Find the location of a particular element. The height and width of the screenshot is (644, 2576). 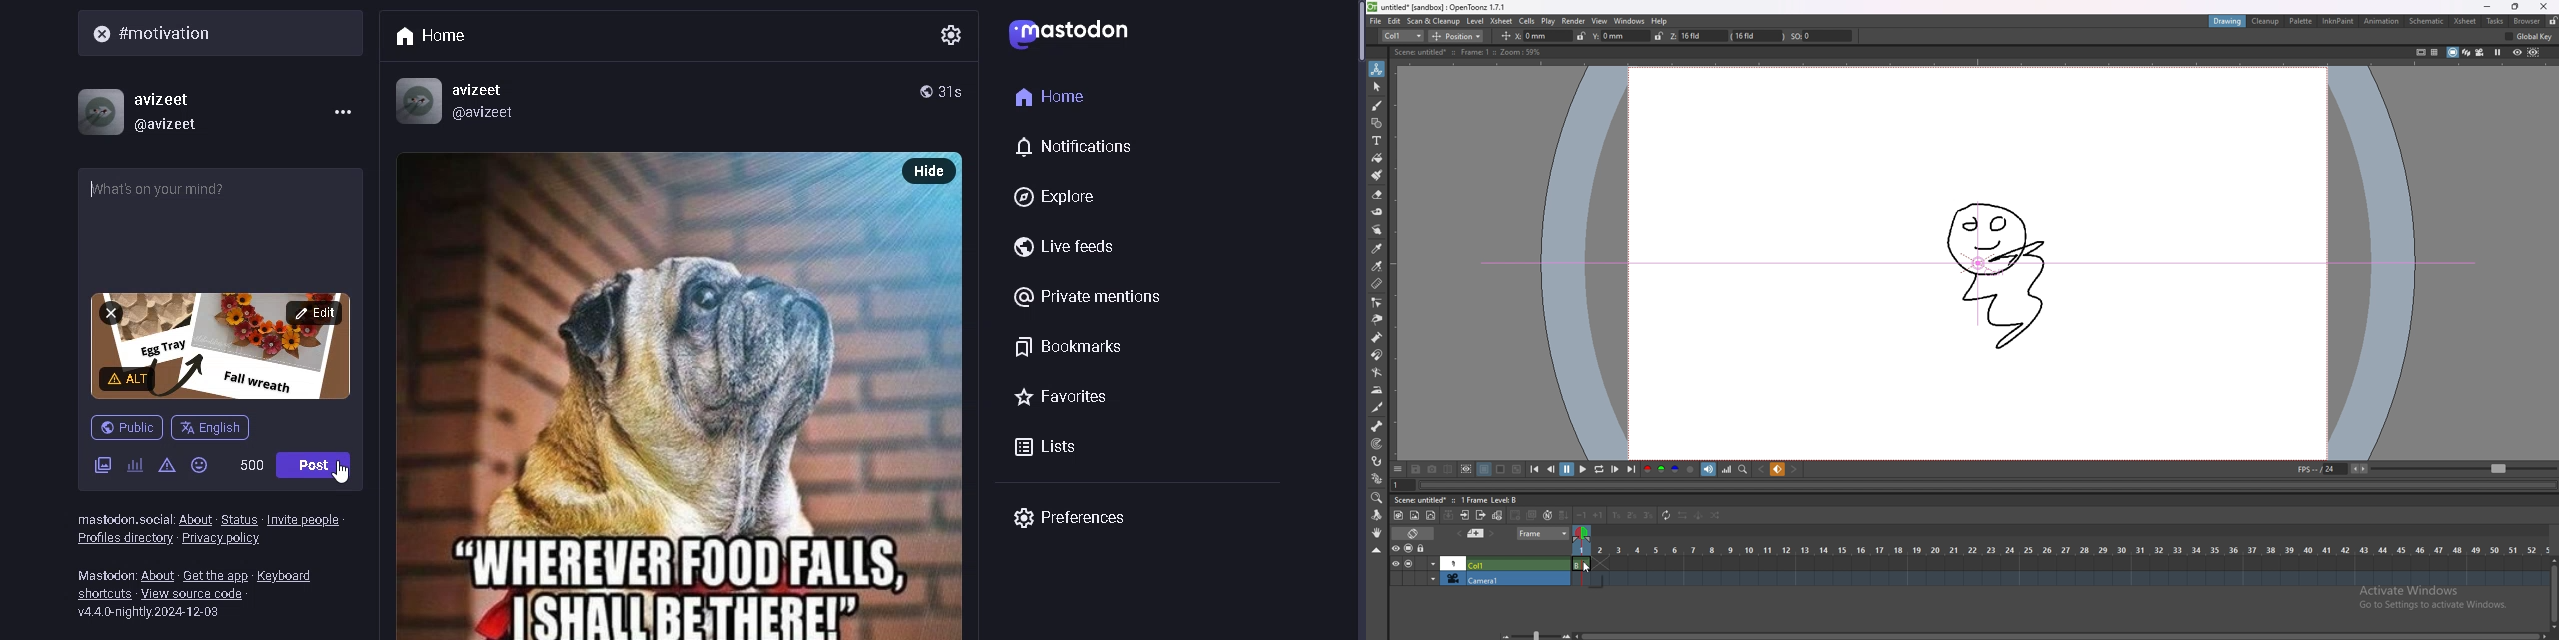

logo is located at coordinates (1076, 37).